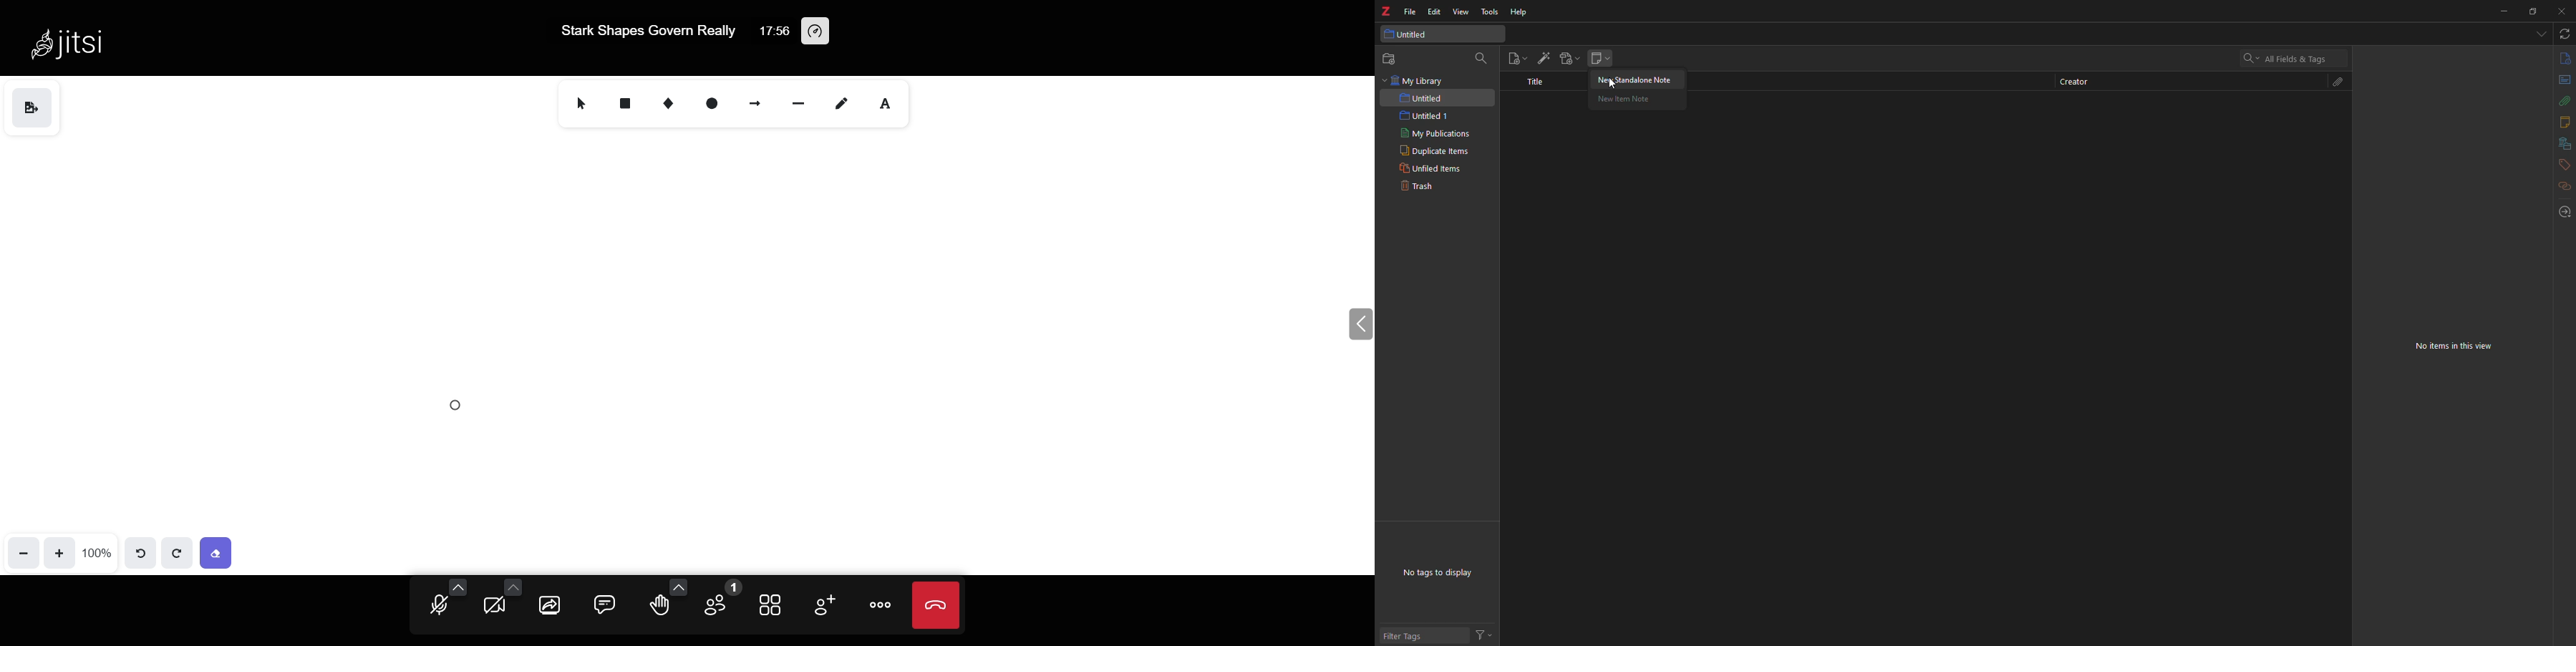  I want to click on close, so click(2562, 12).